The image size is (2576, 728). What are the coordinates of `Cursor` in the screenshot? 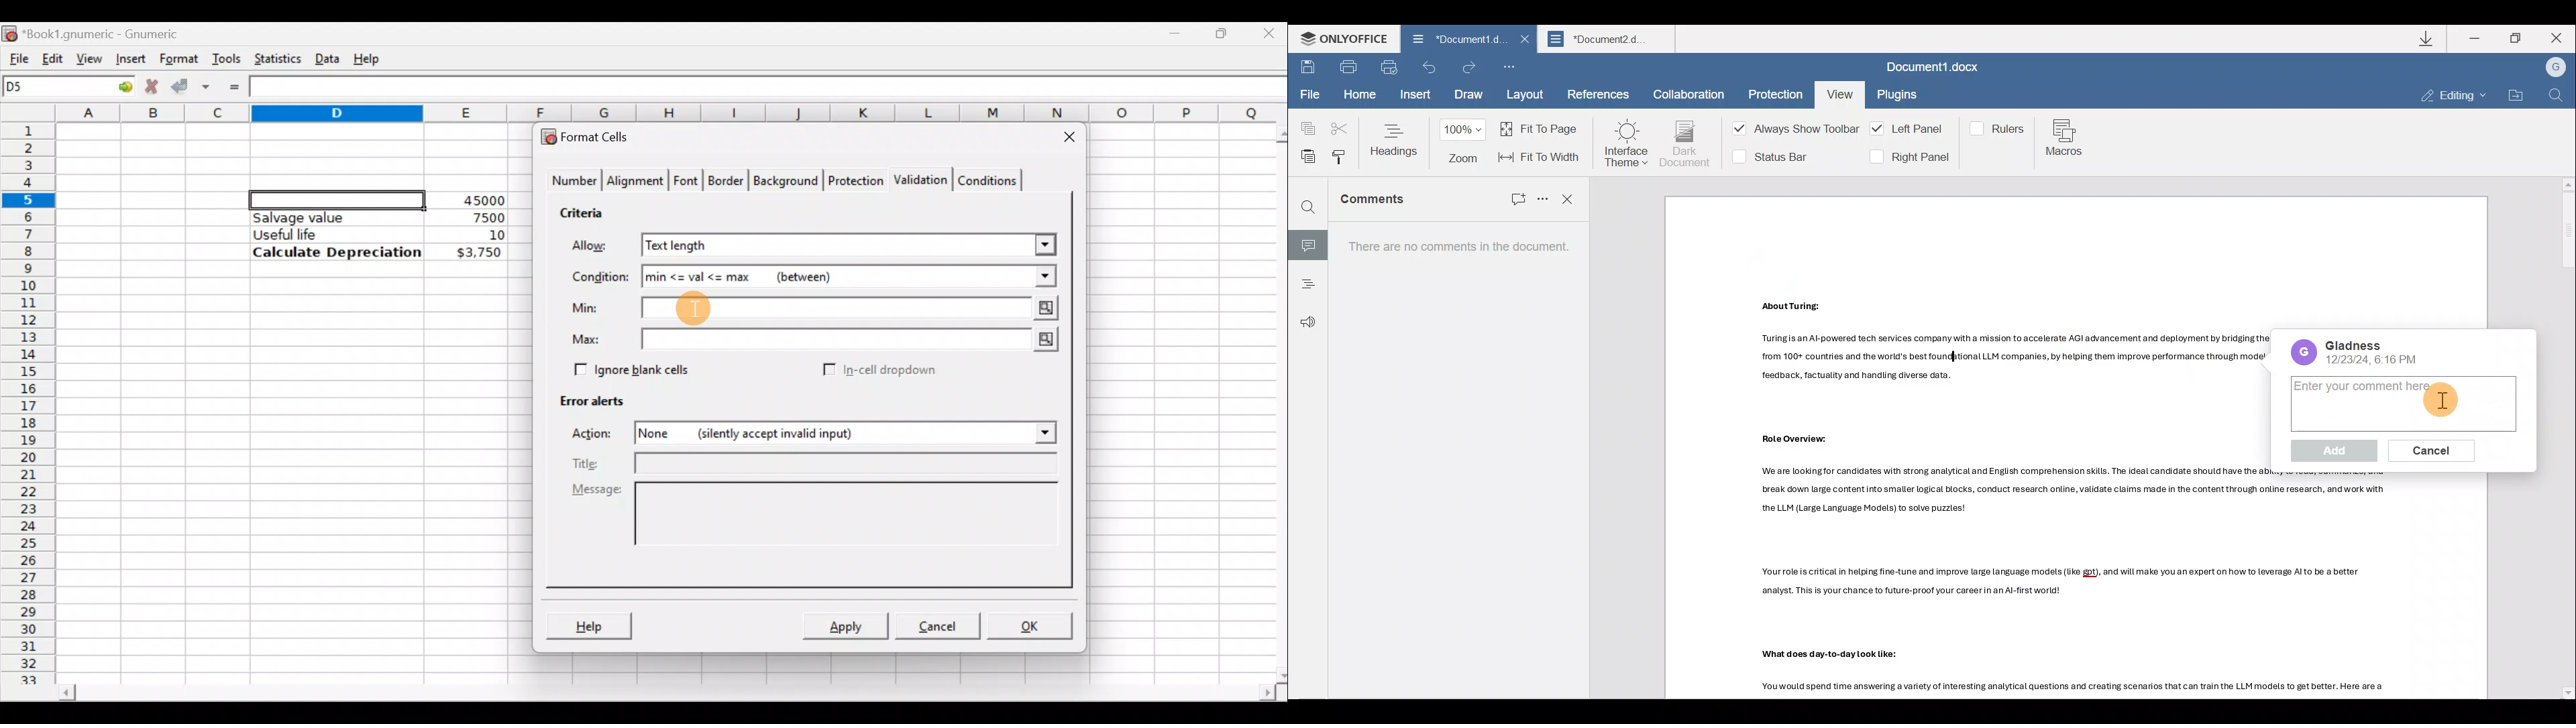 It's located at (693, 306).